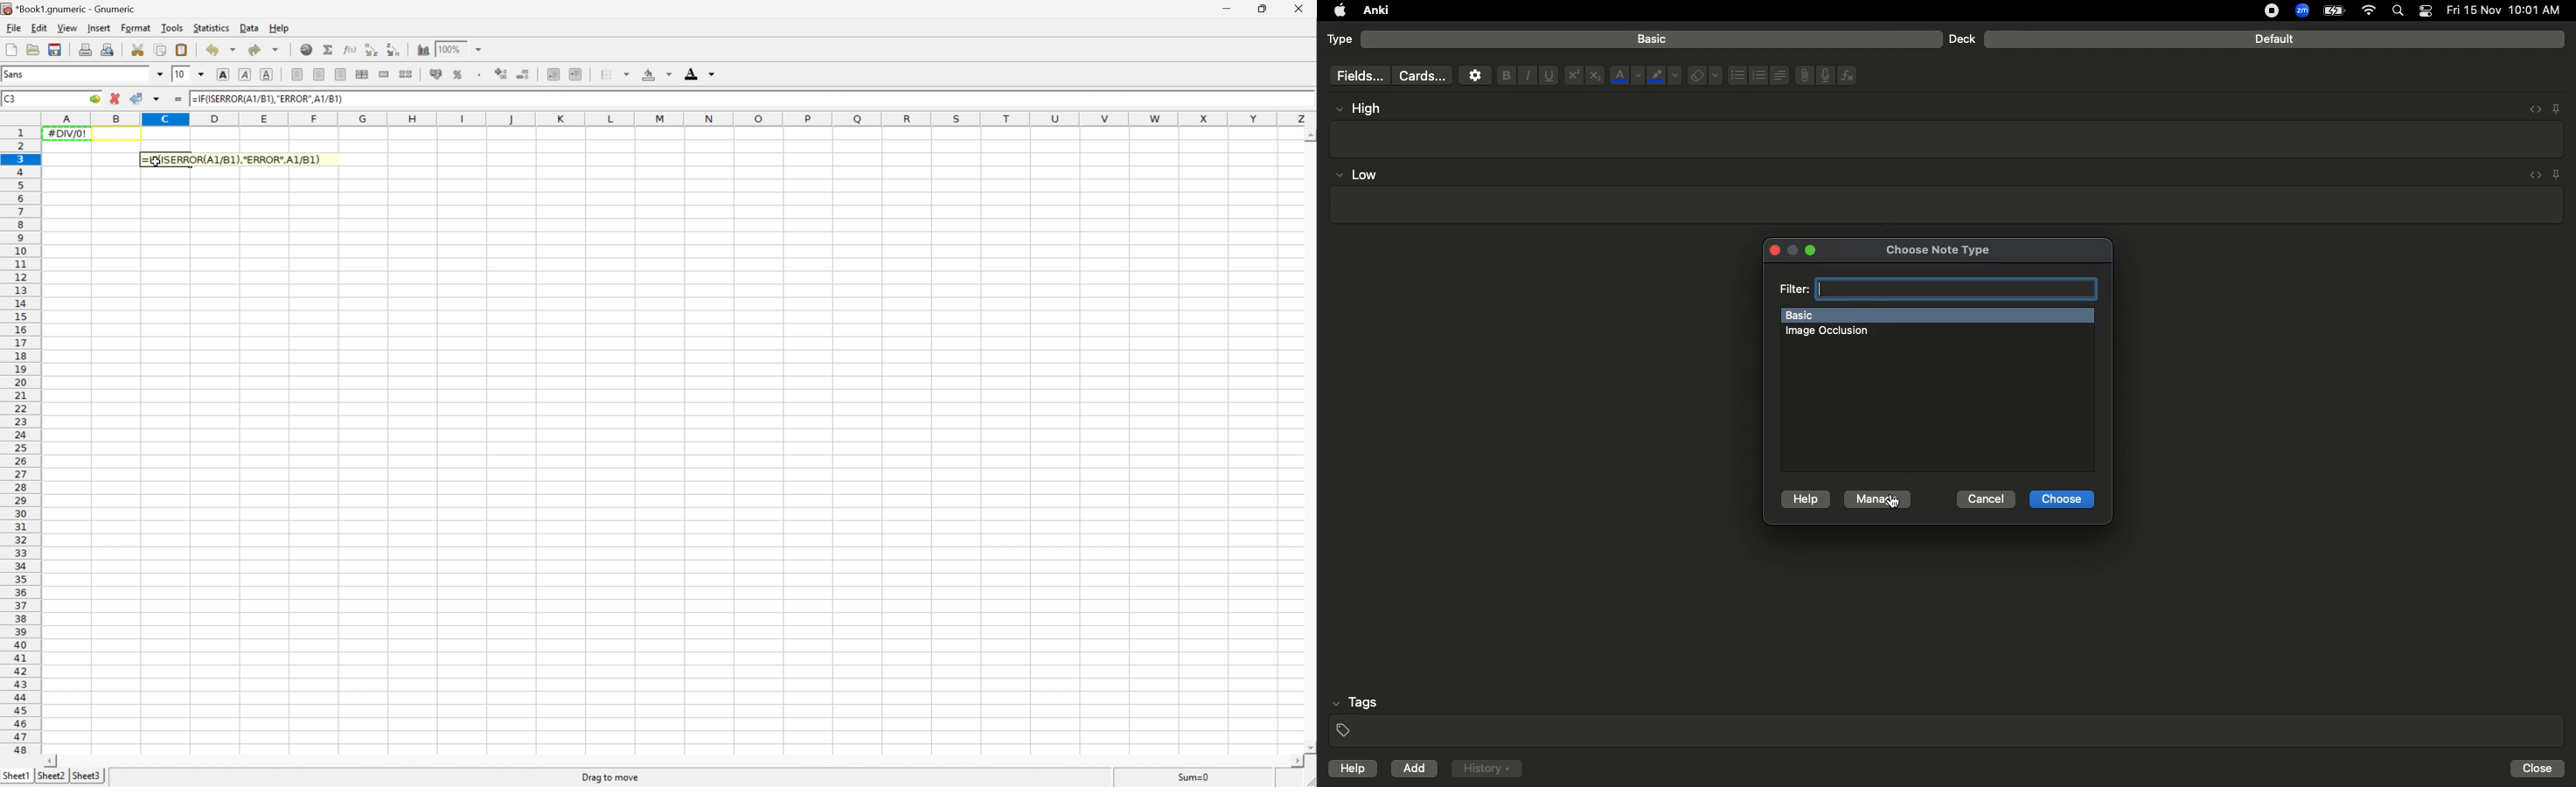  Describe the element at coordinates (1961, 38) in the screenshot. I see `Deck` at that location.